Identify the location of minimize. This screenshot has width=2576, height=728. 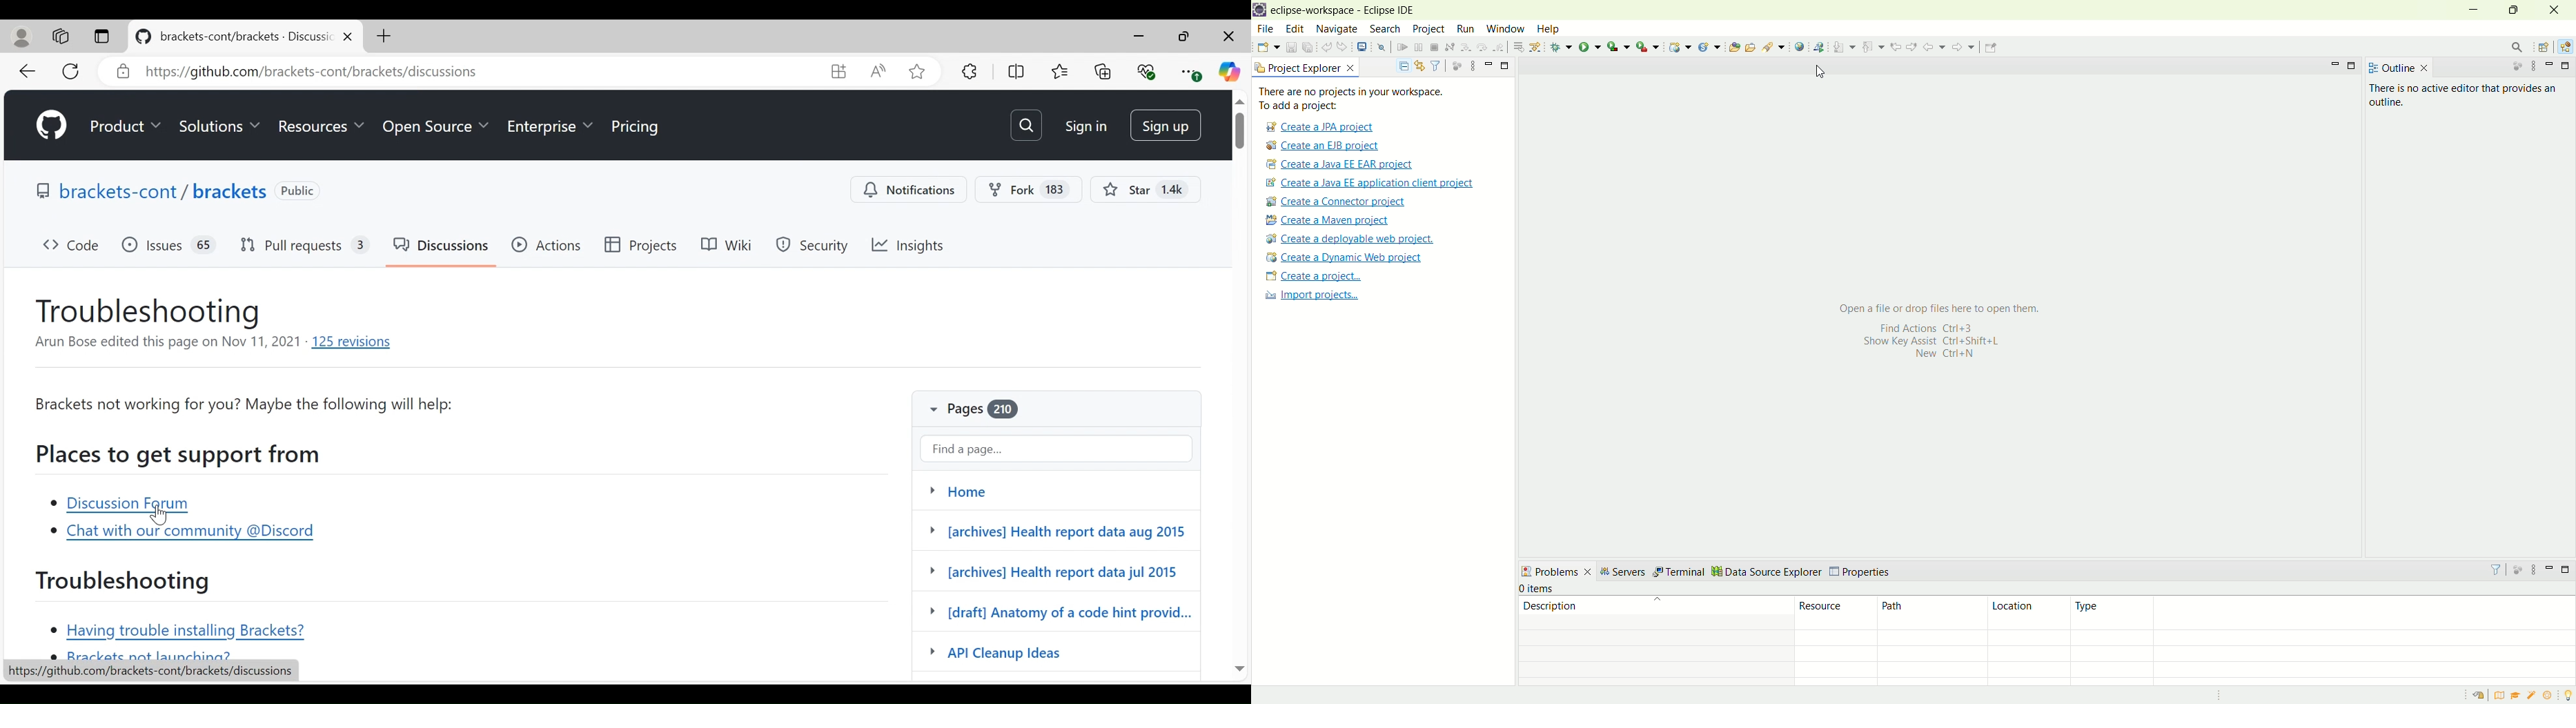
(1488, 63).